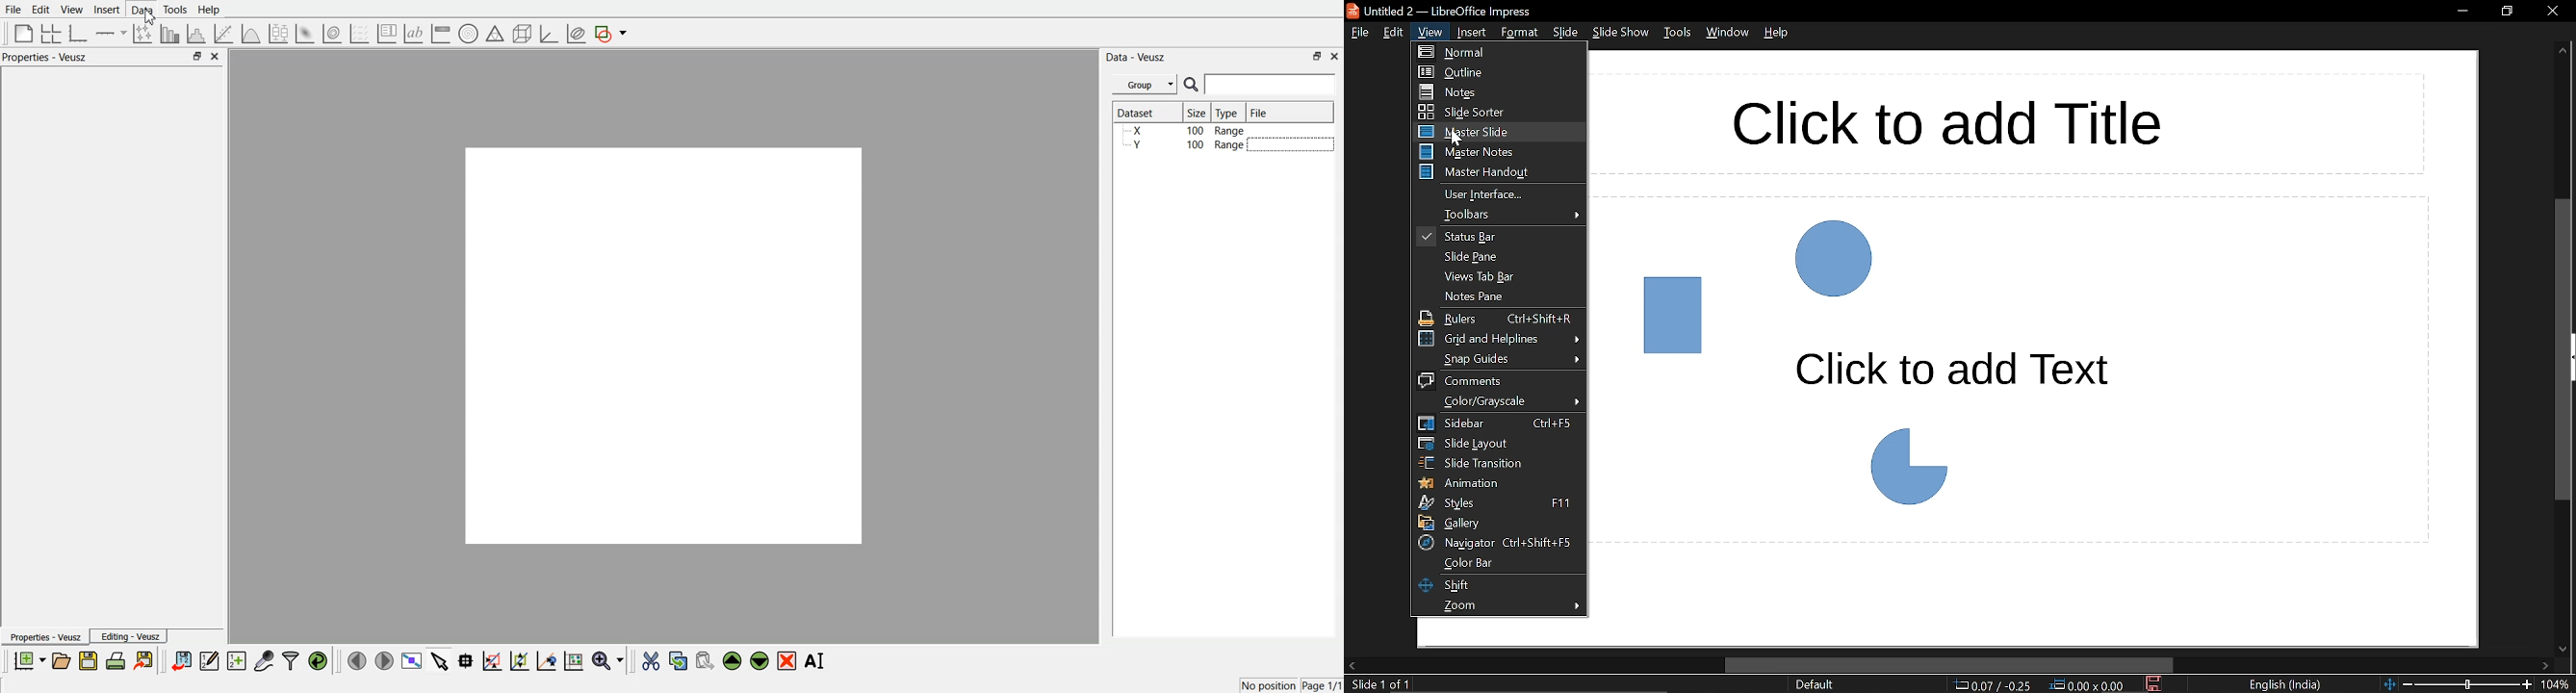 The width and height of the screenshot is (2576, 700). Describe the element at coordinates (1499, 463) in the screenshot. I see `Slide transition` at that location.